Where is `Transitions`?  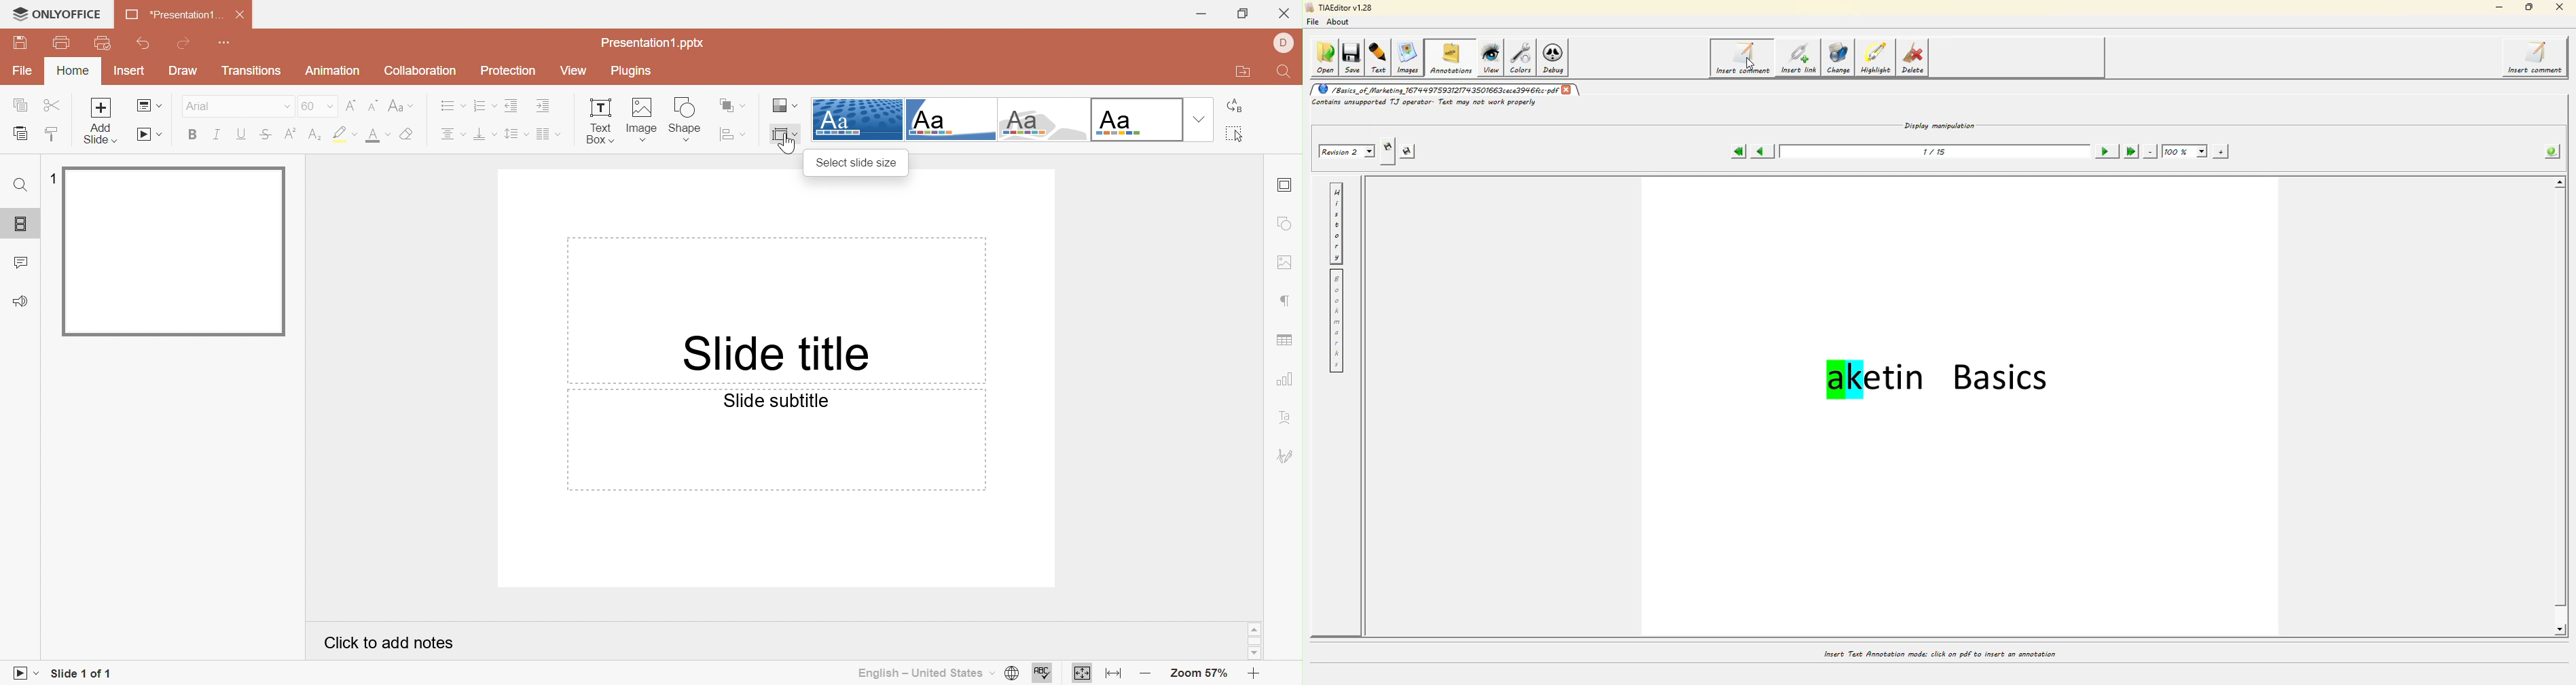 Transitions is located at coordinates (249, 71).